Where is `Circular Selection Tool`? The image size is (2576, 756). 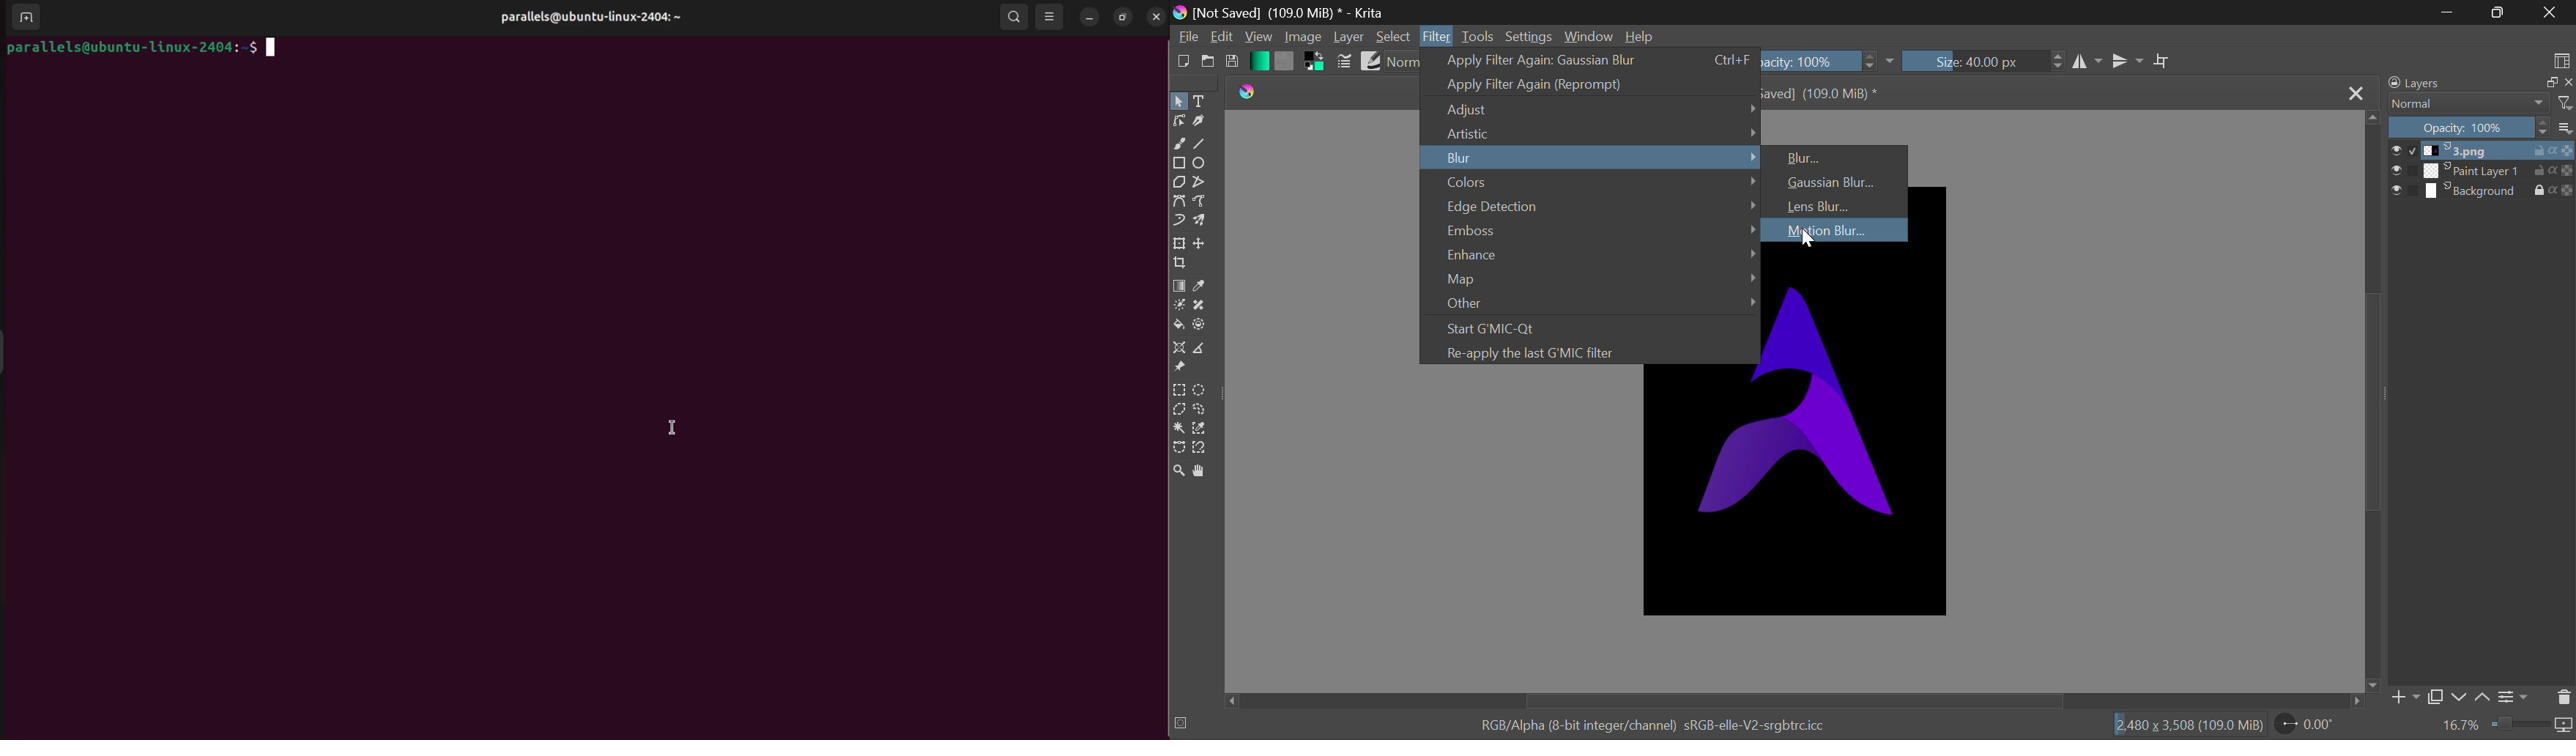 Circular Selection Tool is located at coordinates (1202, 391).